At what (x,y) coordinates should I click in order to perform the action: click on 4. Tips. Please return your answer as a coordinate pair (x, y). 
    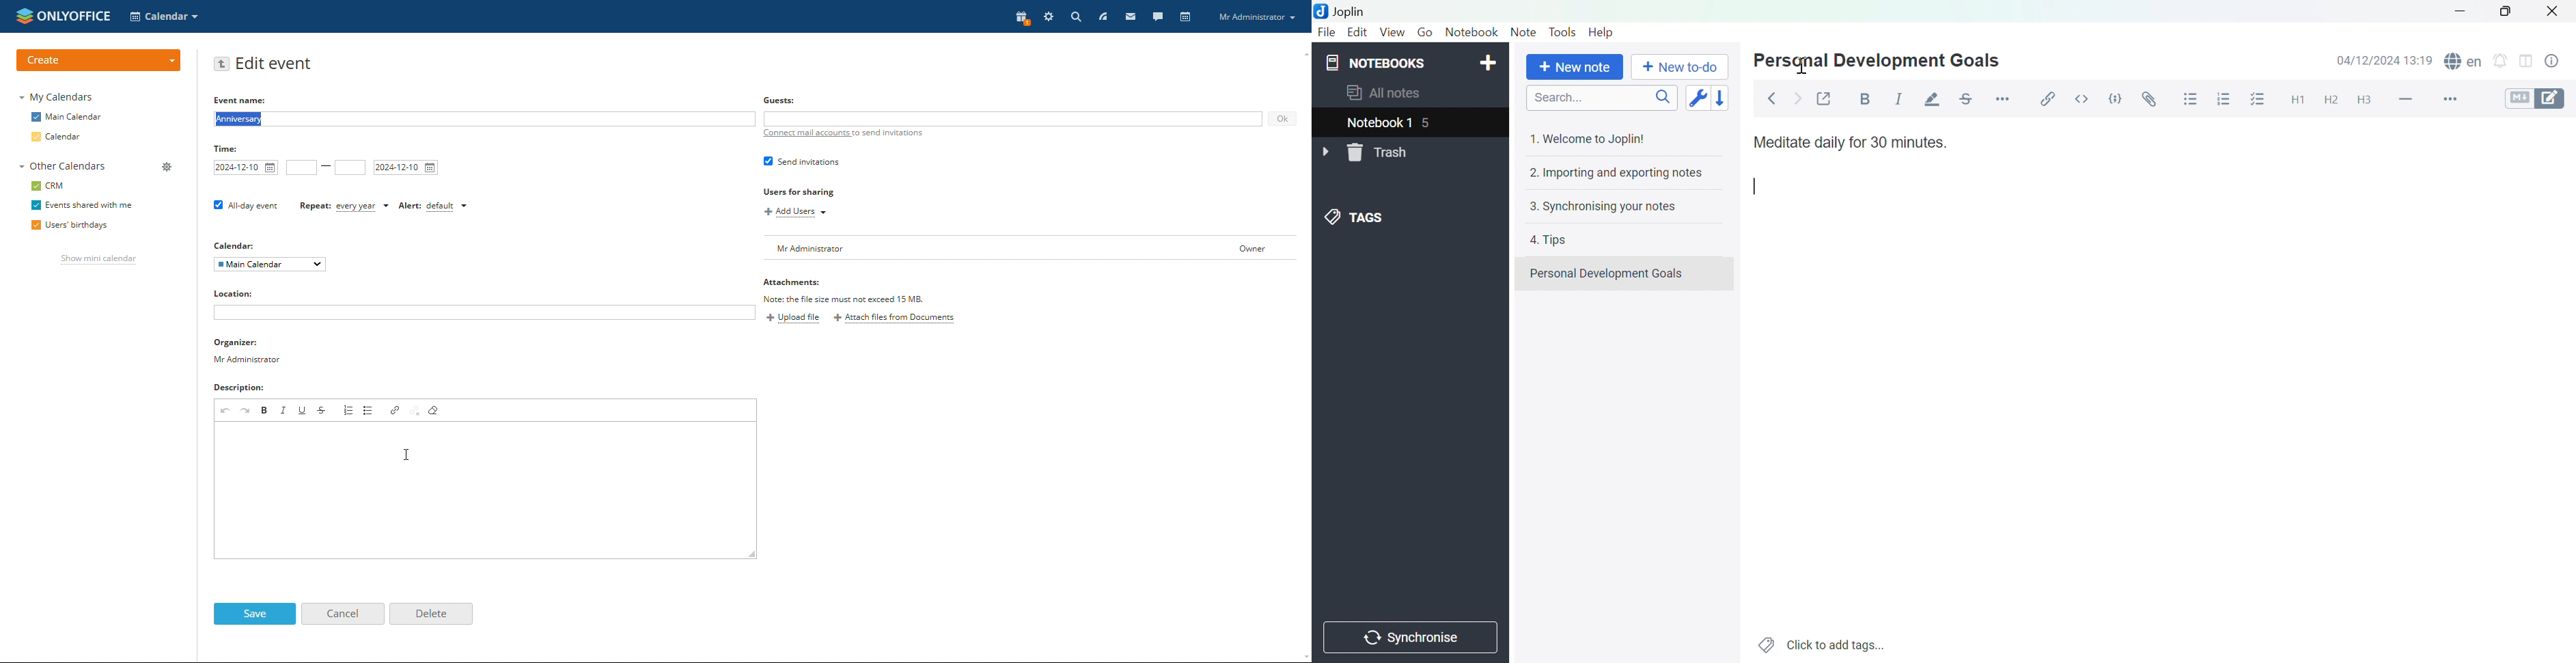
    Looking at the image, I should click on (1551, 241).